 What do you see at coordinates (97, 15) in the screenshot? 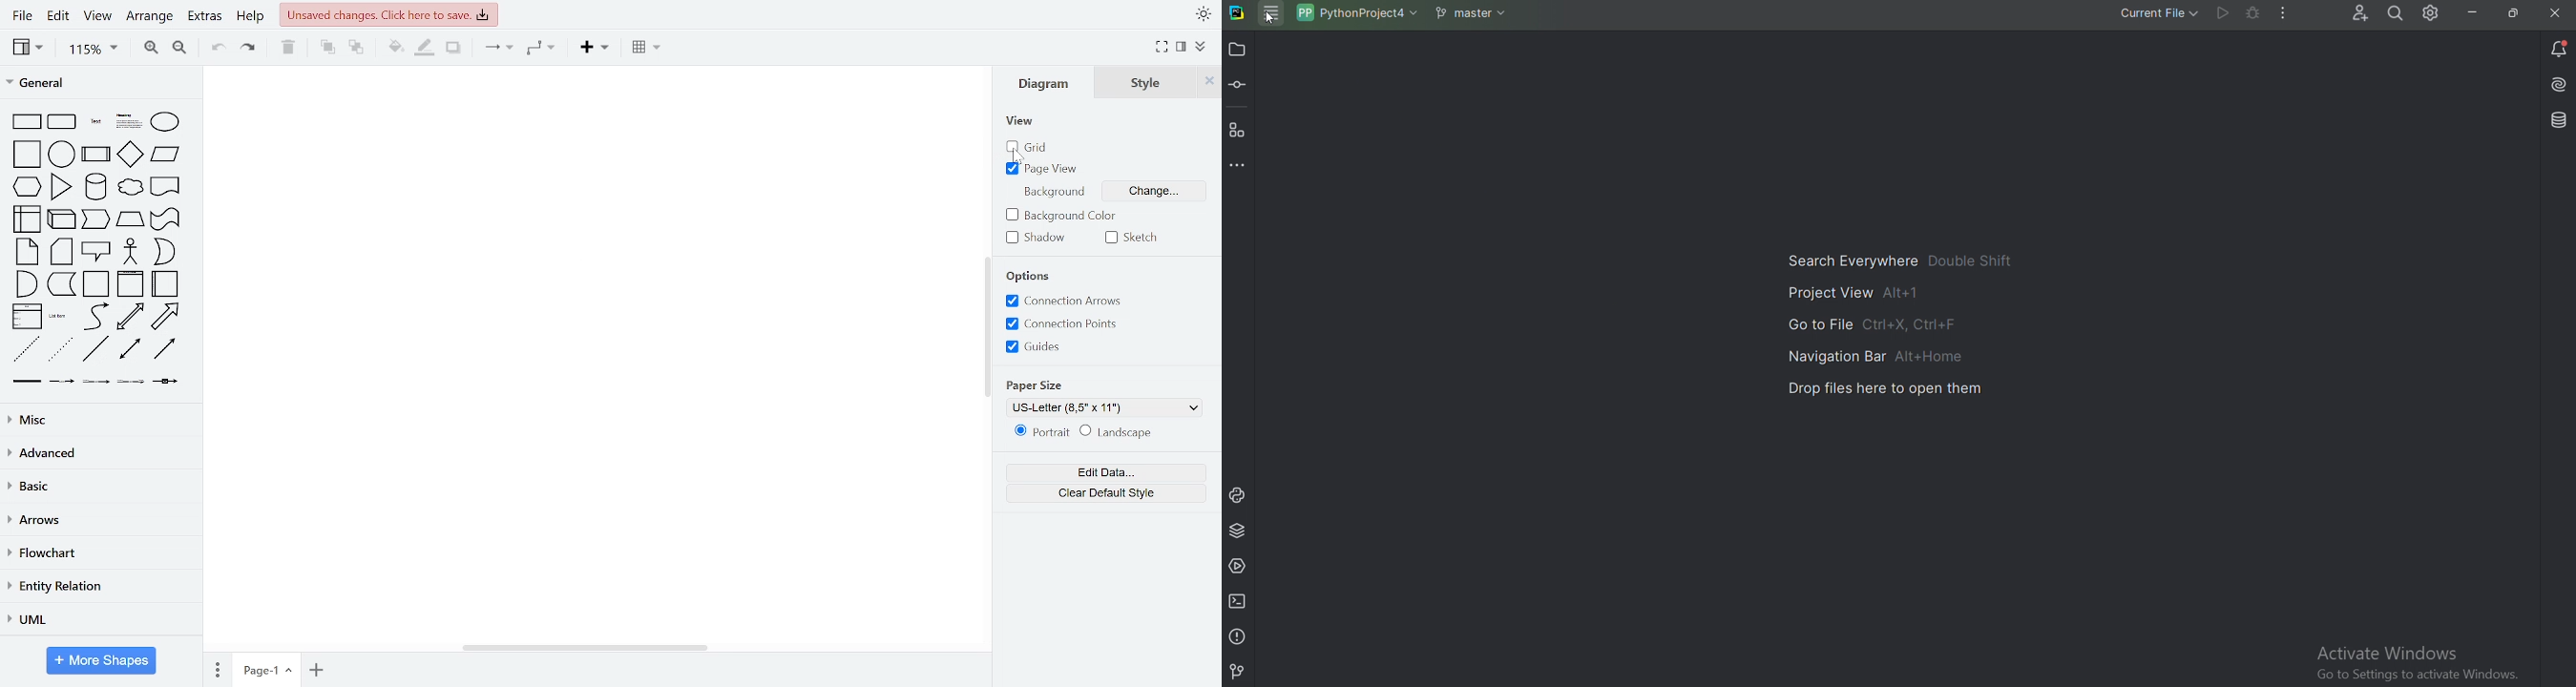
I see `view` at bounding box center [97, 15].